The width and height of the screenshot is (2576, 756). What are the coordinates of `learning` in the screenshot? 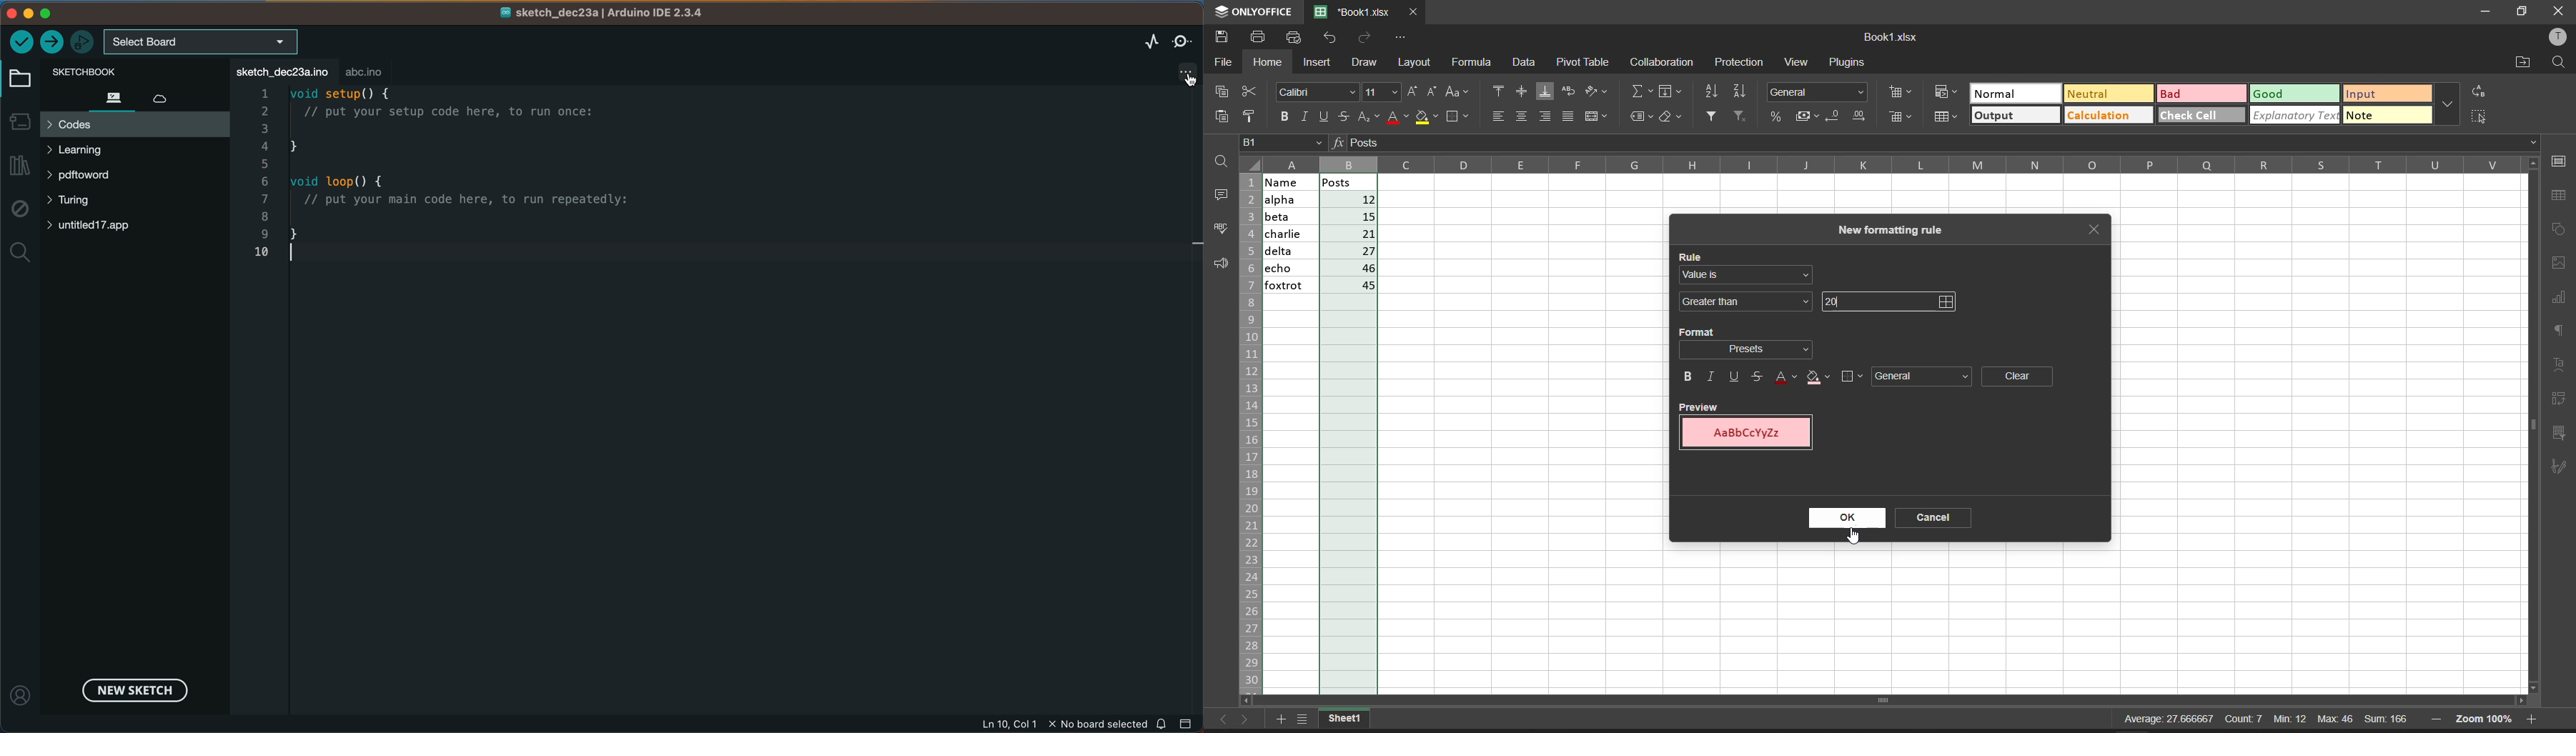 It's located at (101, 153).